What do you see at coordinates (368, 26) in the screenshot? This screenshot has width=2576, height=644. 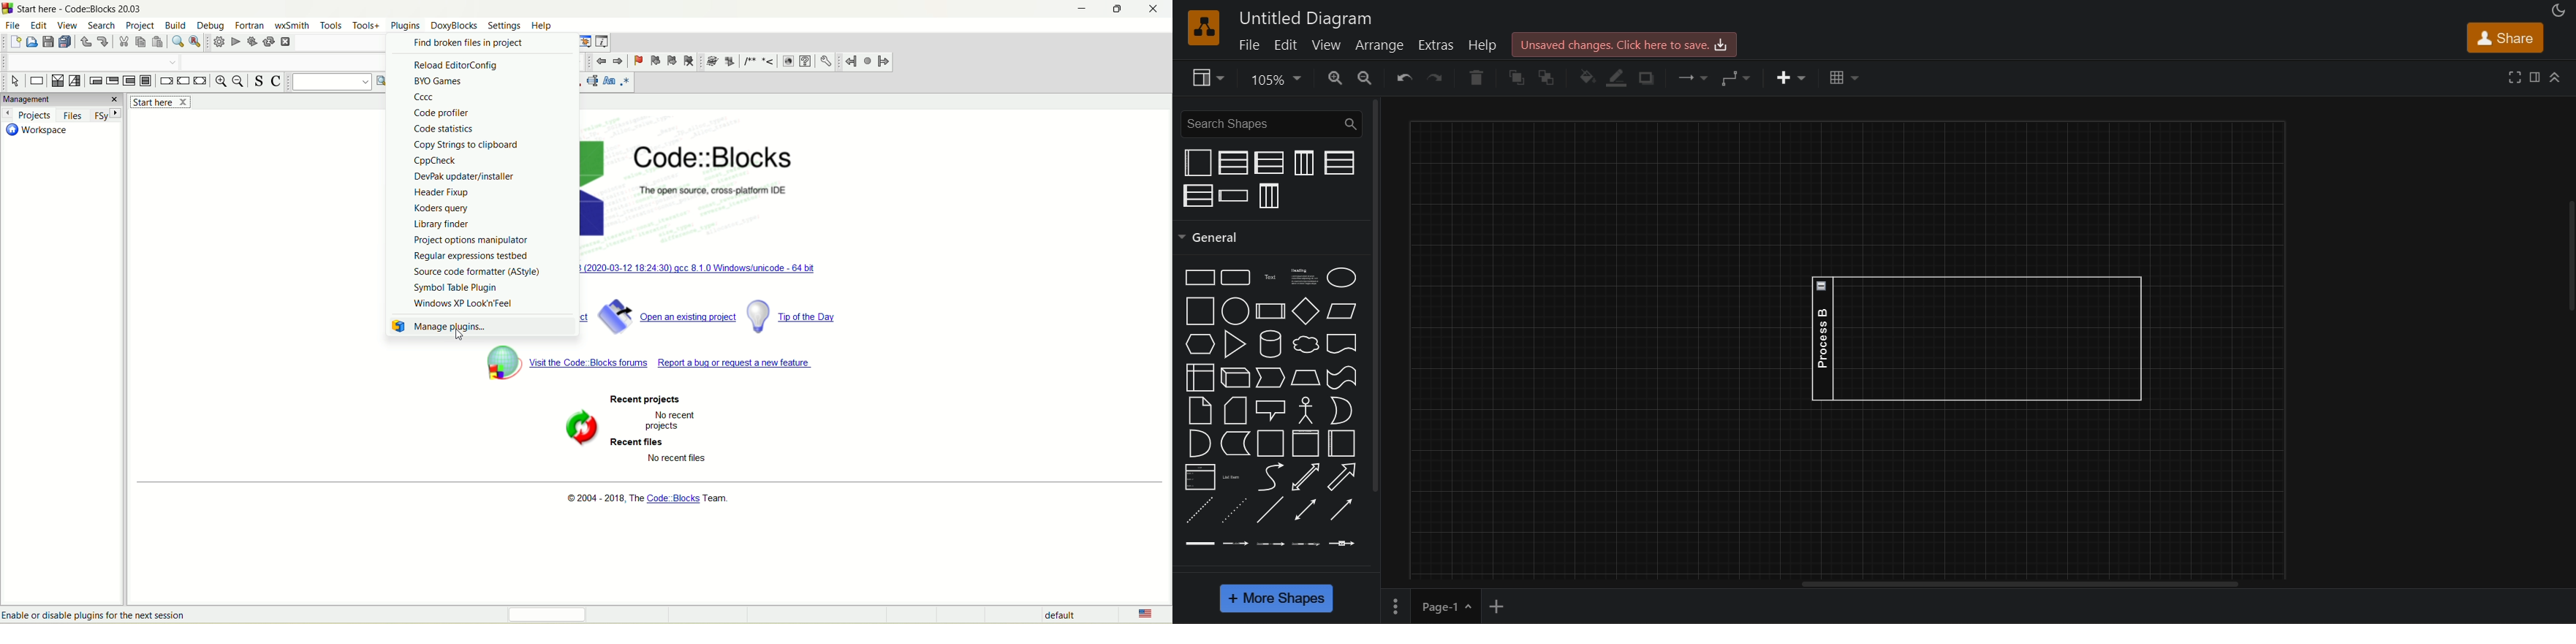 I see `tools+` at bounding box center [368, 26].